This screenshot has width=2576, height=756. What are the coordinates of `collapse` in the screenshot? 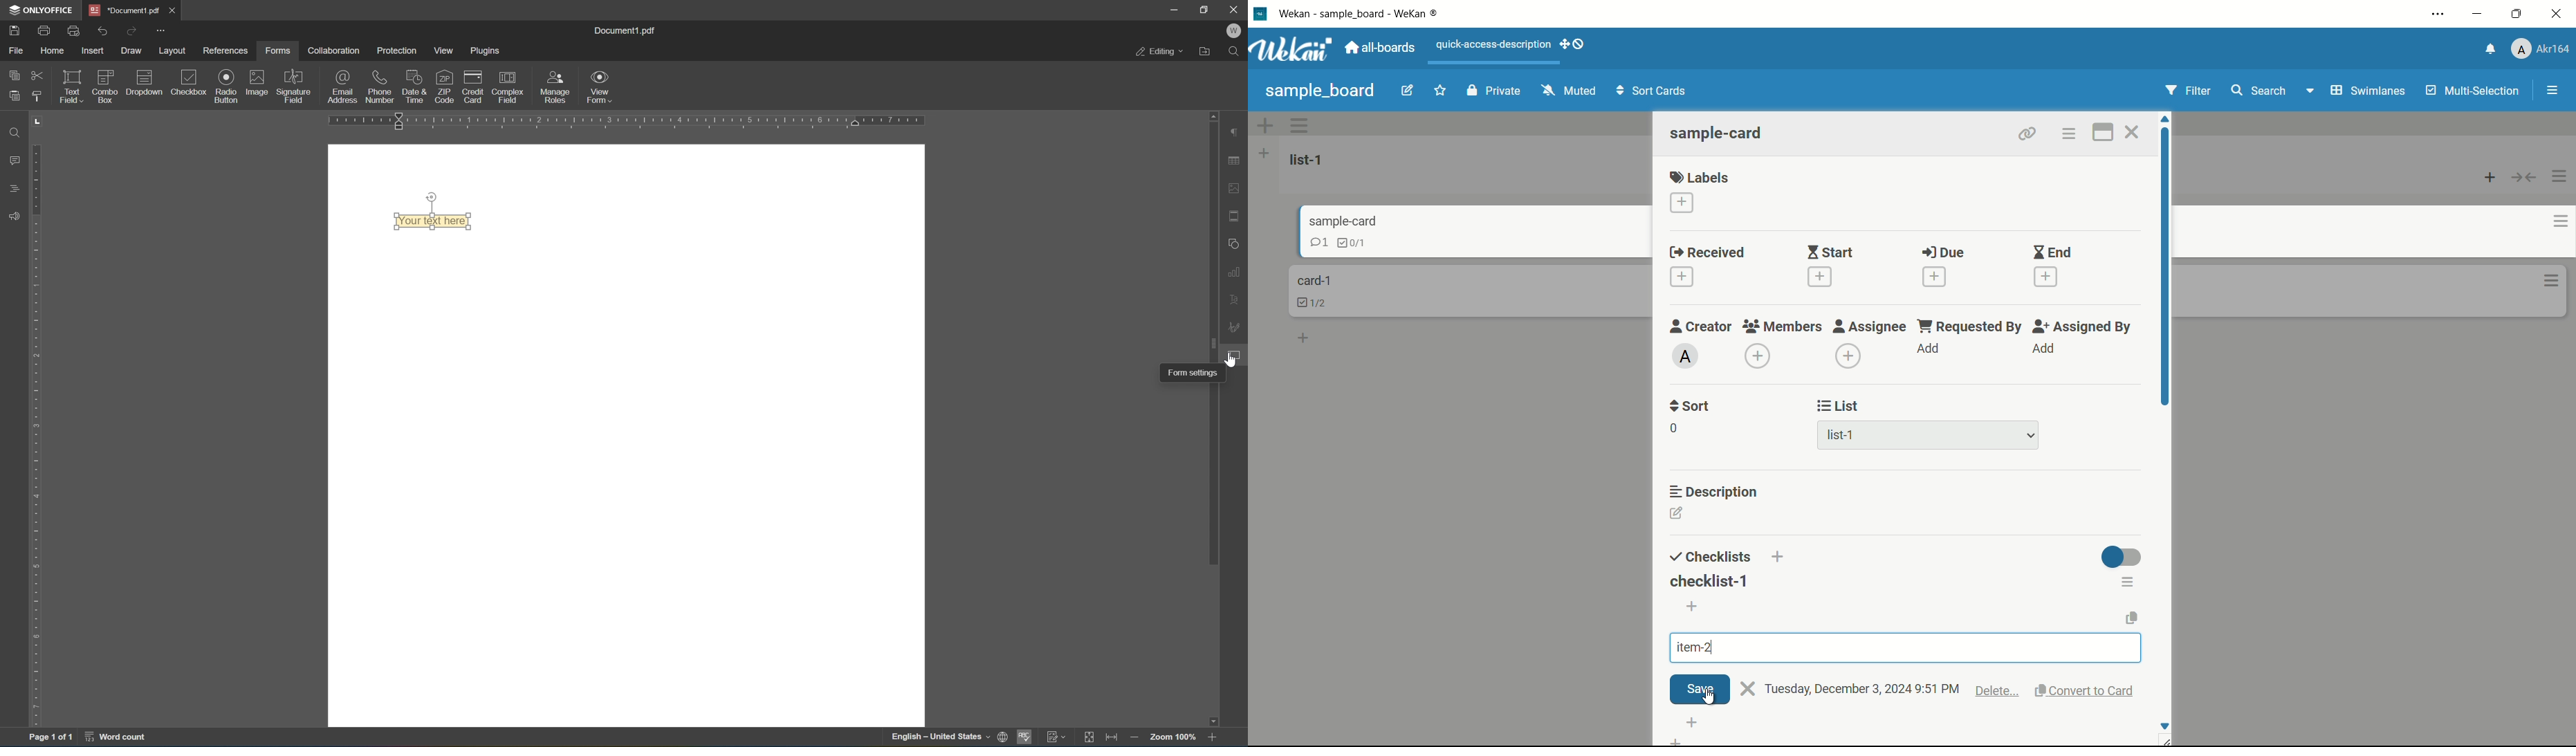 It's located at (2524, 178).